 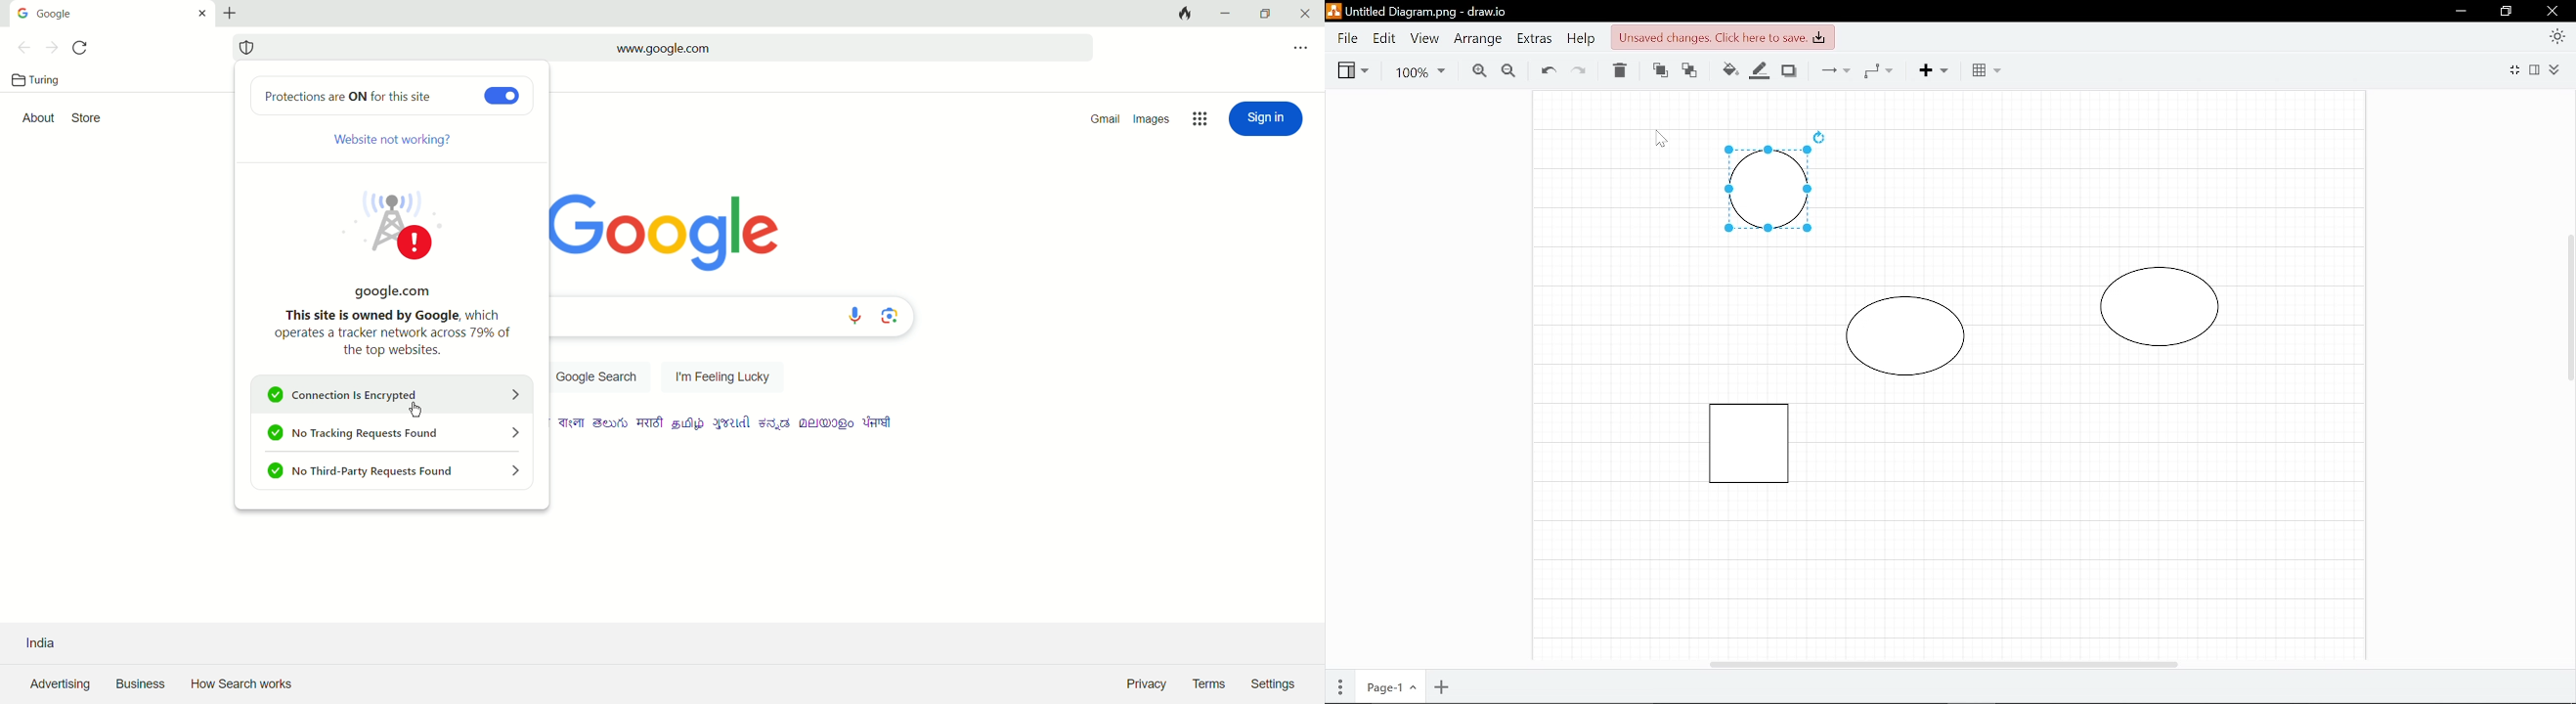 I want to click on security, so click(x=246, y=48).